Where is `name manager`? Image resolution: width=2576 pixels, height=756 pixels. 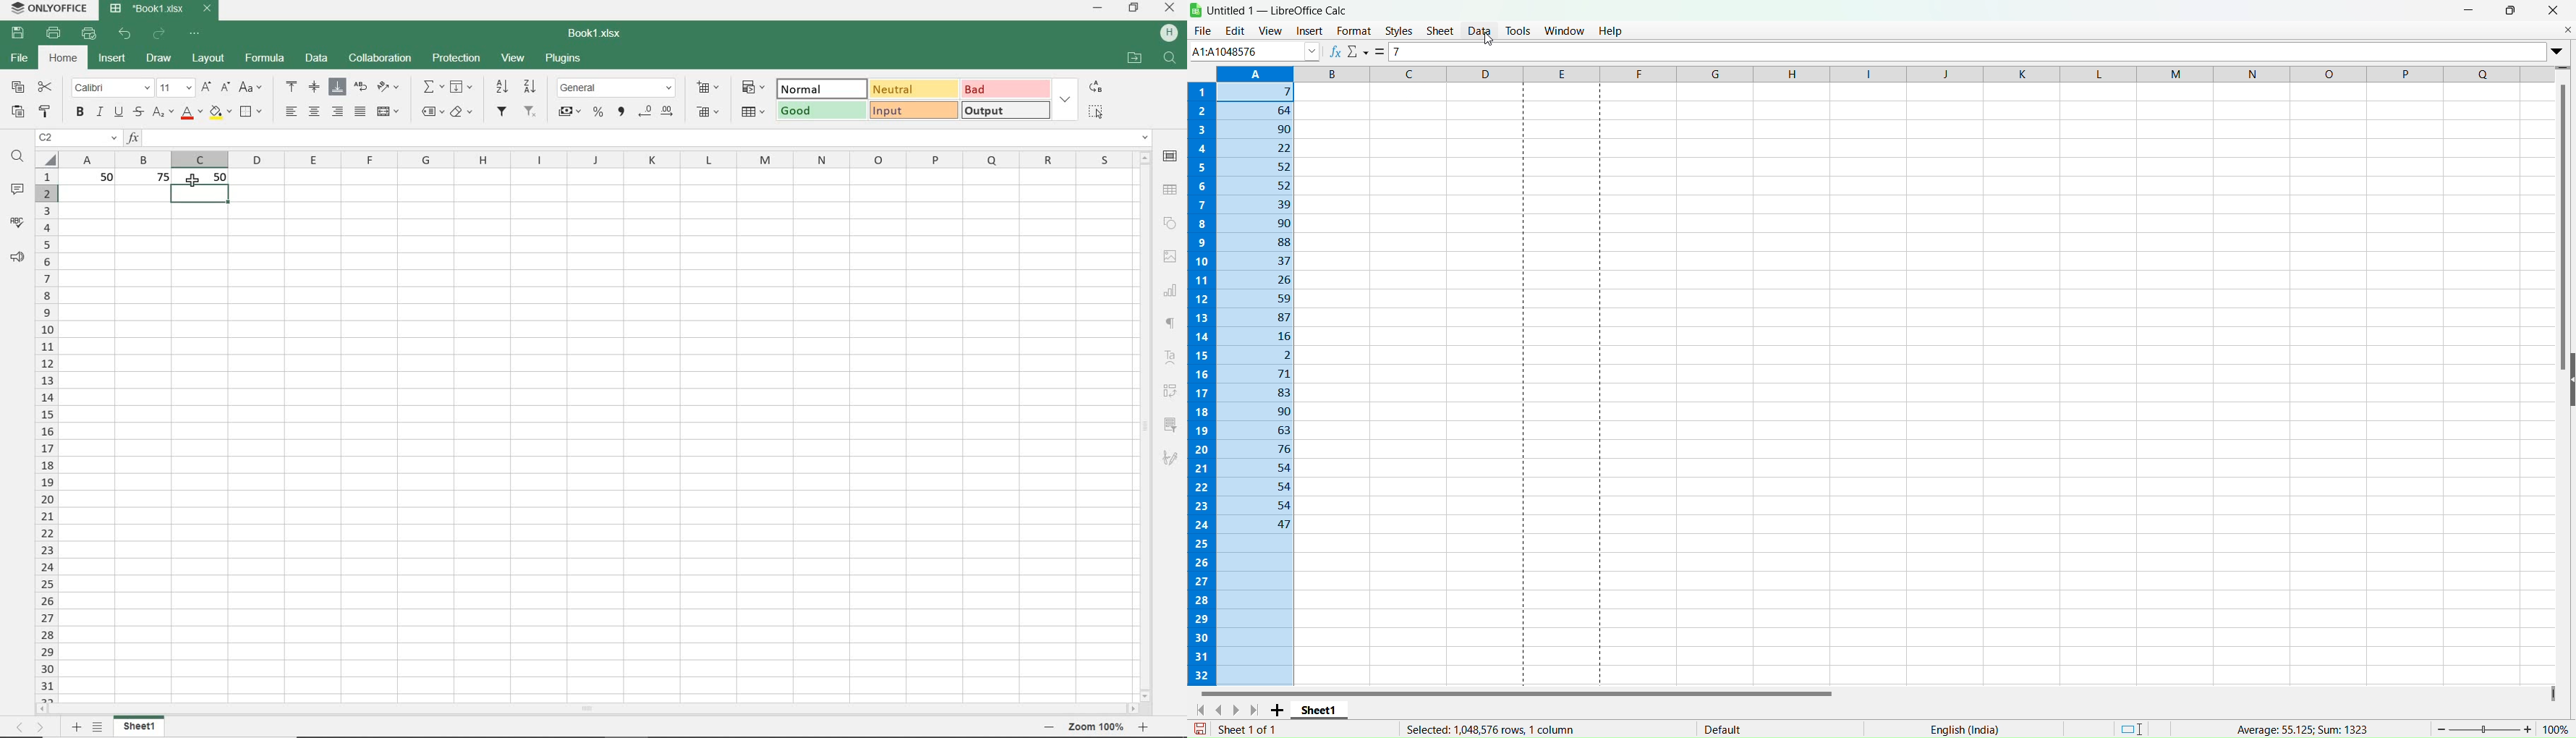
name manager is located at coordinates (78, 138).